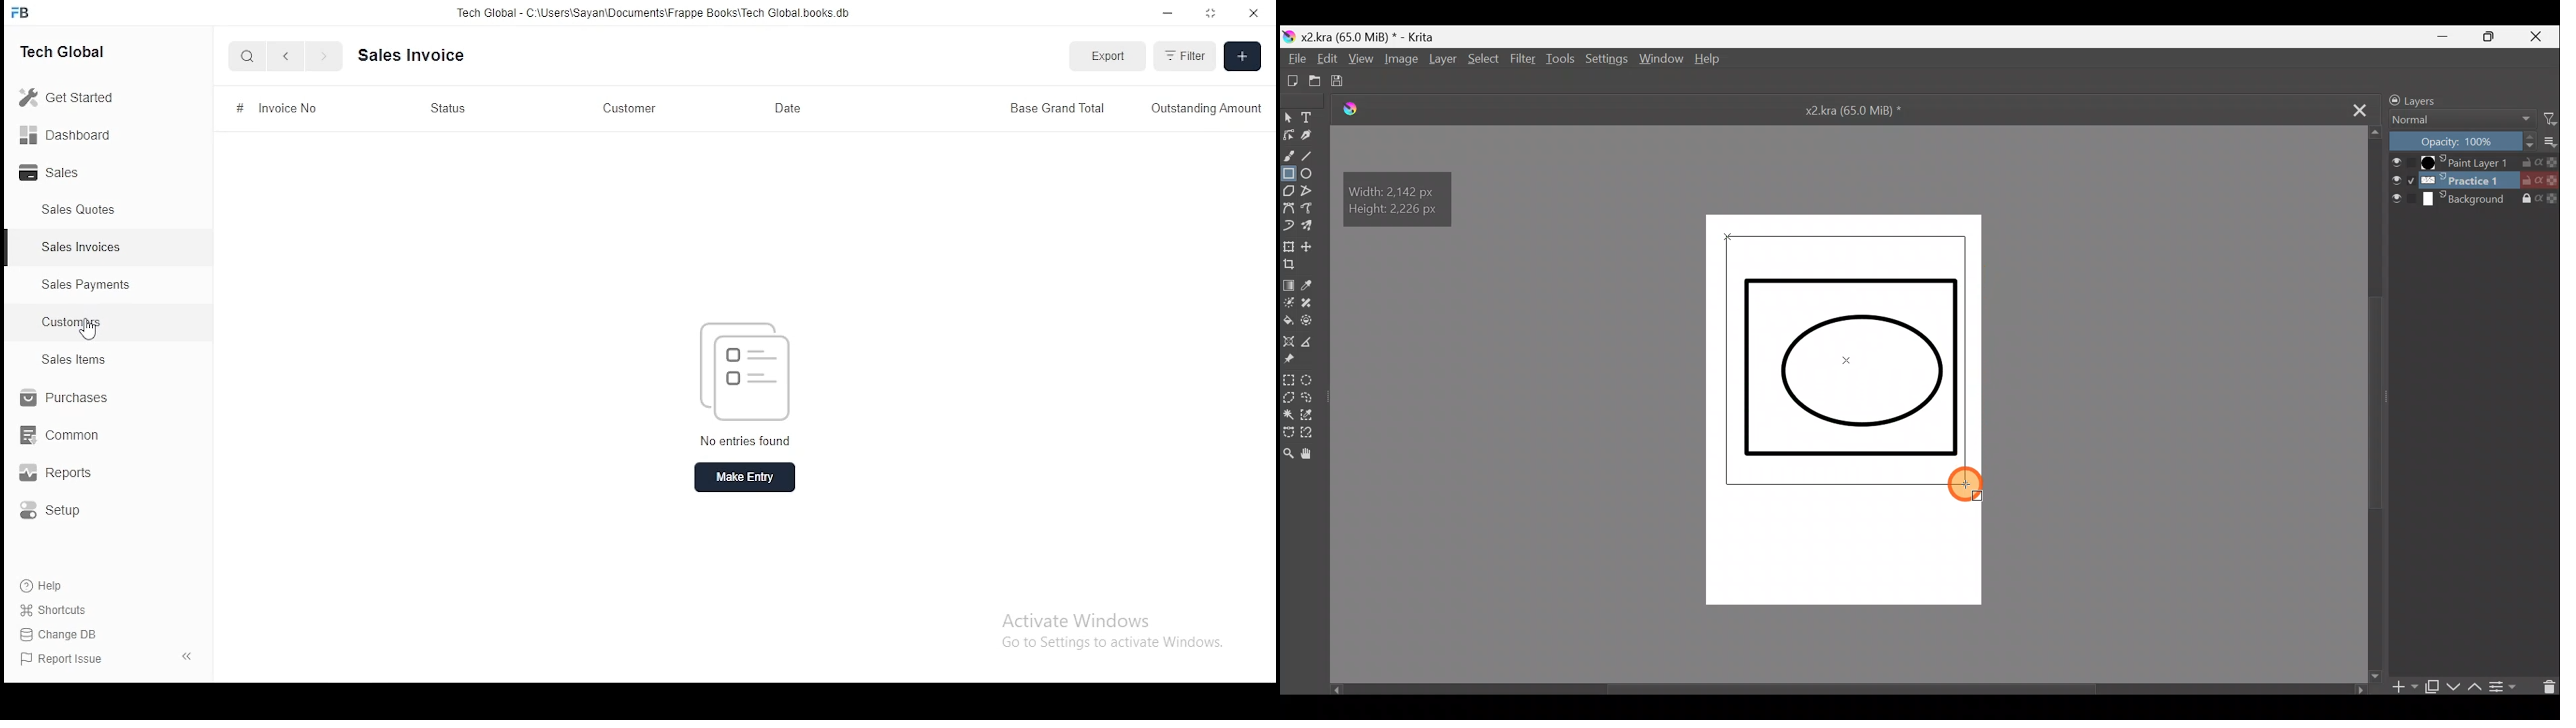 This screenshot has height=728, width=2576. I want to click on filter, so click(1185, 55).